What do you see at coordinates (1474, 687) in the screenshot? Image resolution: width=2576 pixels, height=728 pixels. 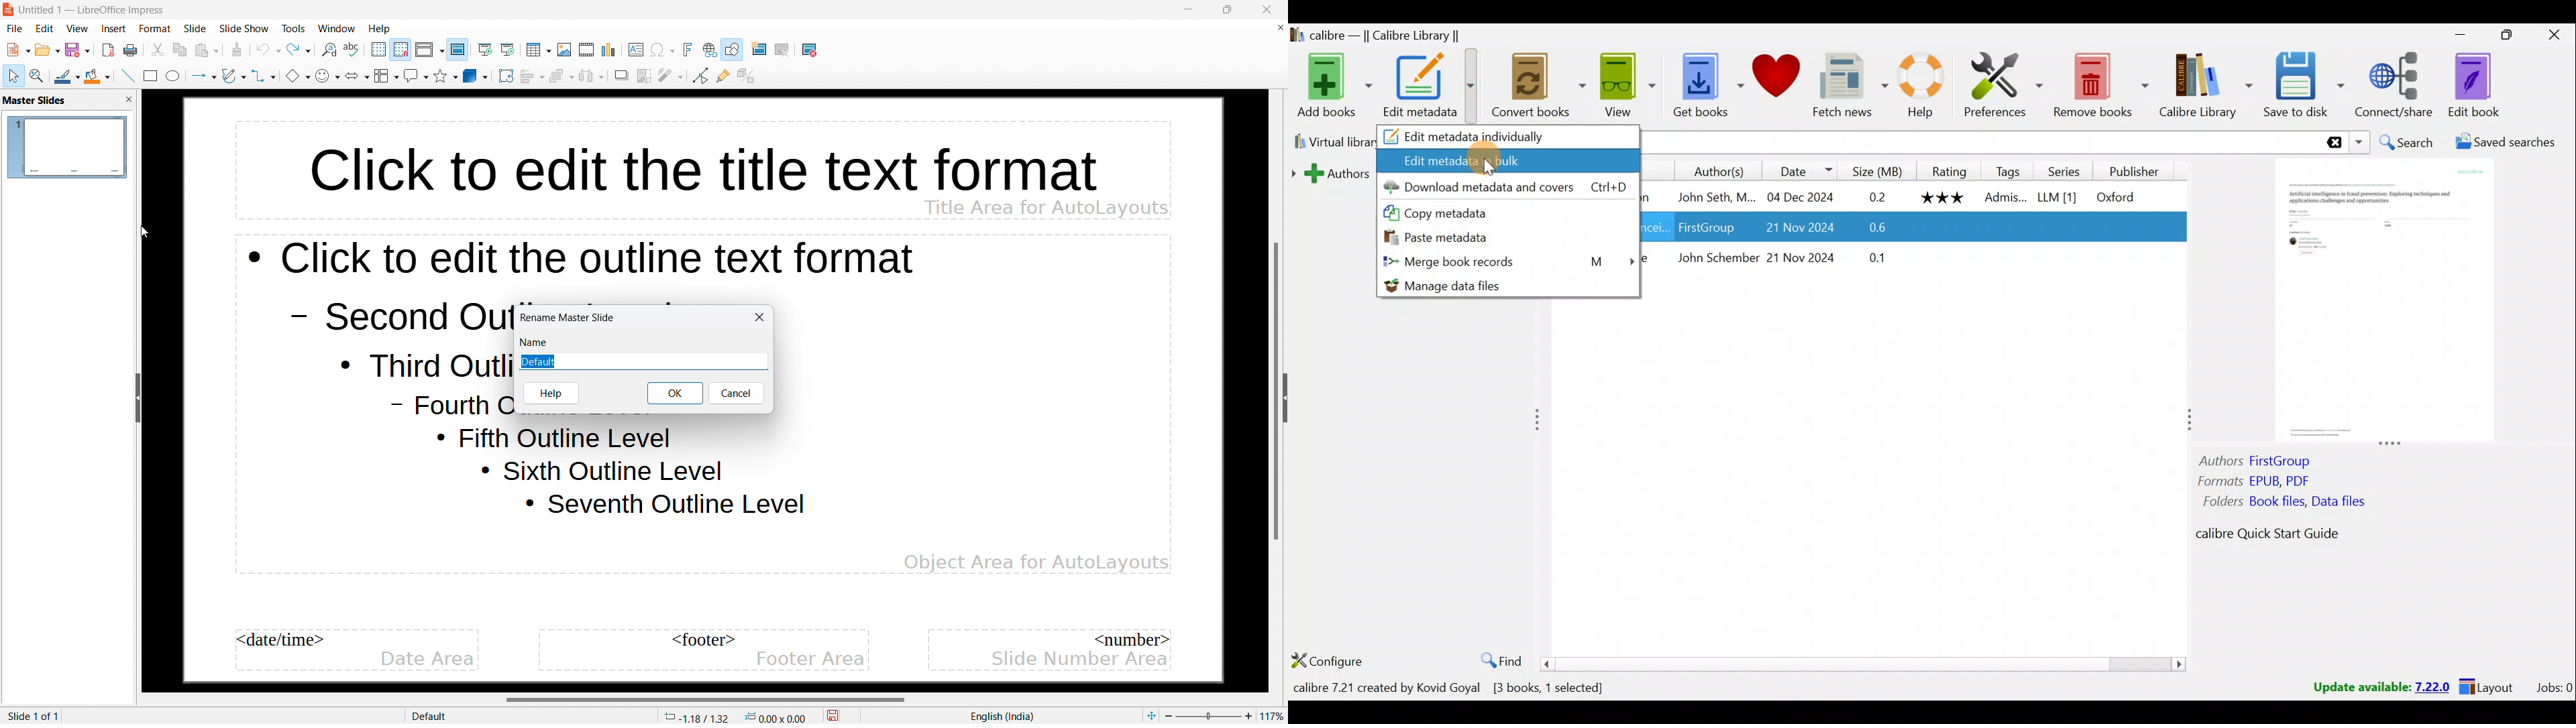 I see `Statistics` at bounding box center [1474, 687].